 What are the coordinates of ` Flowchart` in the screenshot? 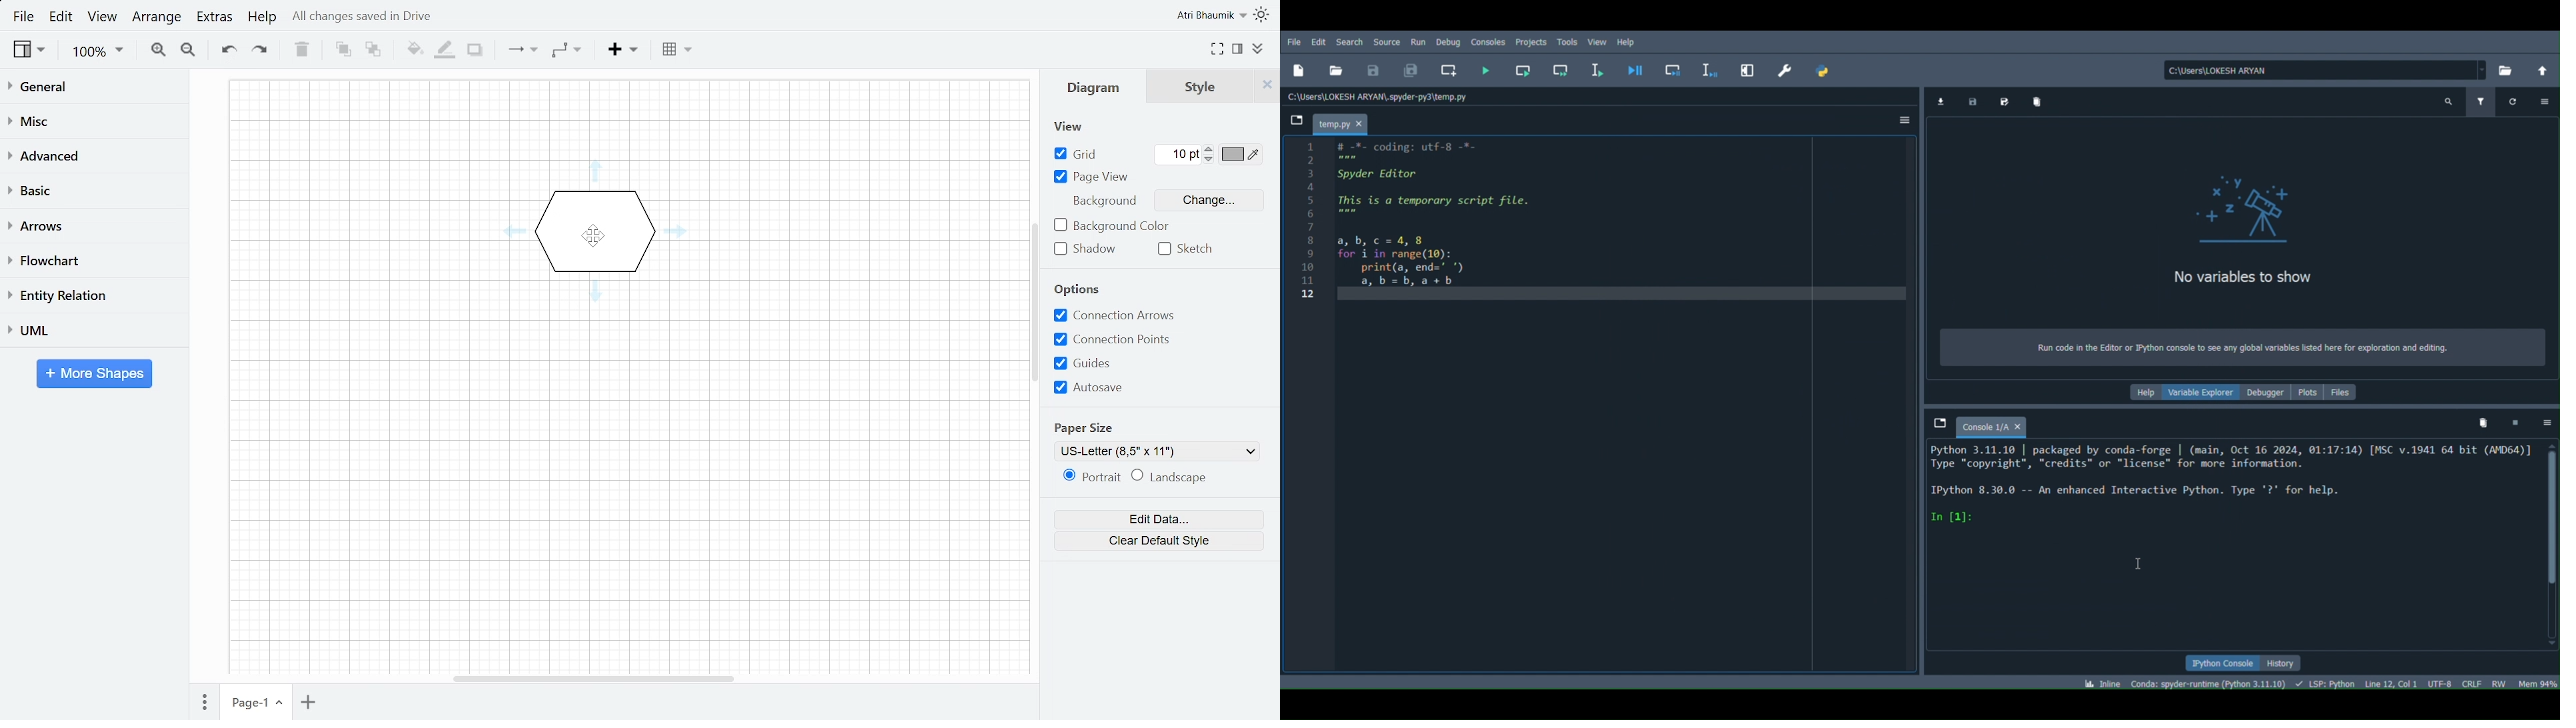 It's located at (86, 258).